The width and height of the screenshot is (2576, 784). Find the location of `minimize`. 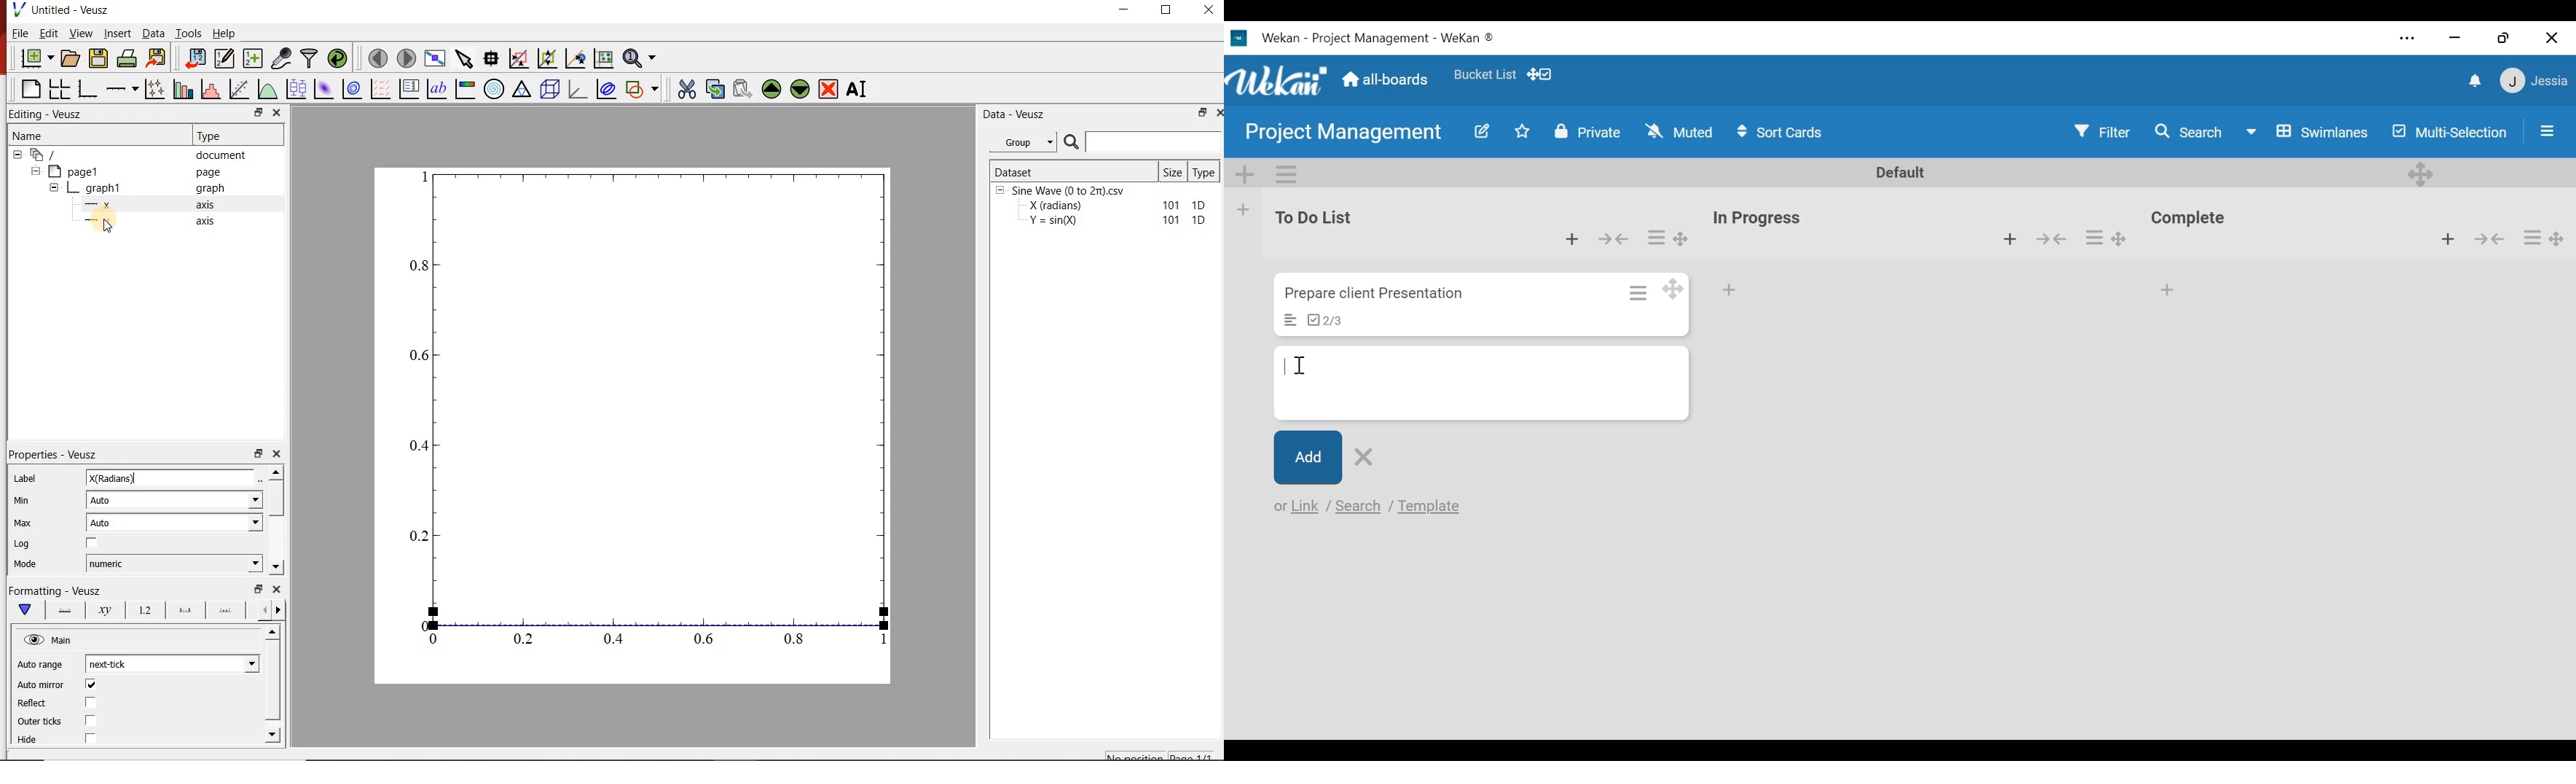

minimize is located at coordinates (2456, 37).